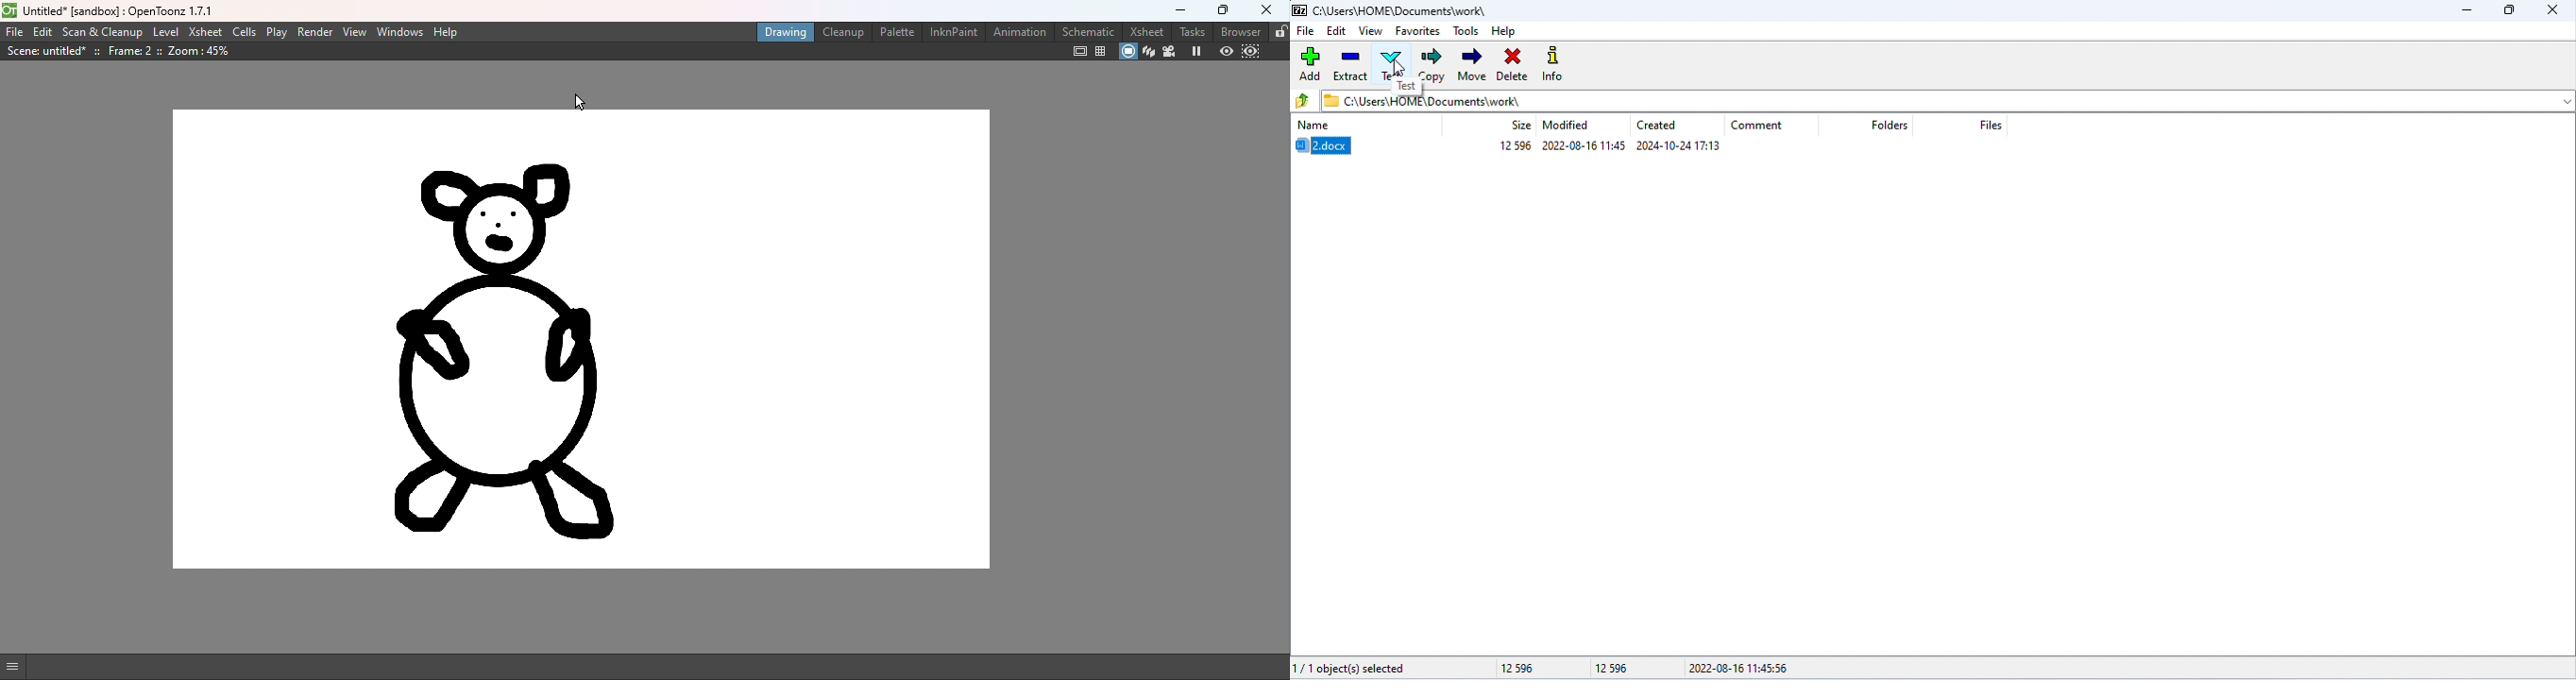 The width and height of the screenshot is (2576, 700). Describe the element at coordinates (1408, 86) in the screenshot. I see `test` at that location.